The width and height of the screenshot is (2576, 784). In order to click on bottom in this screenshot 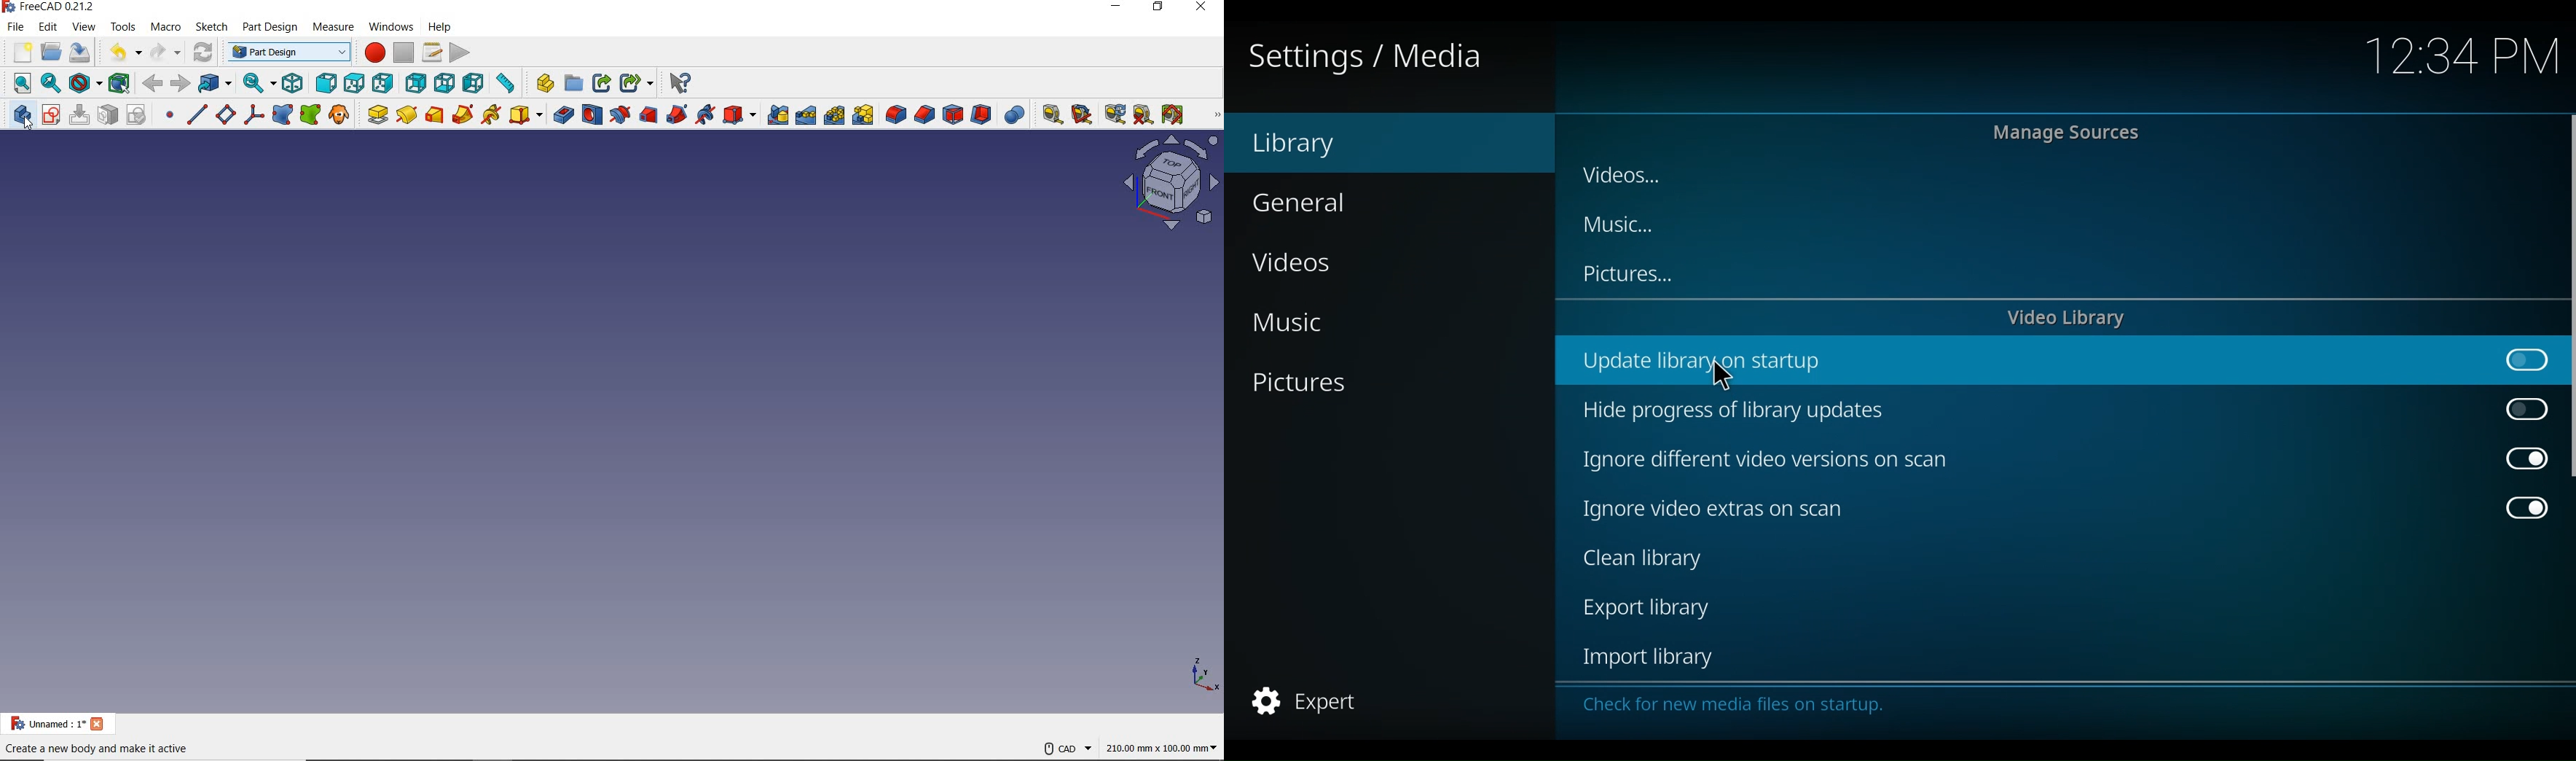, I will do `click(444, 85)`.